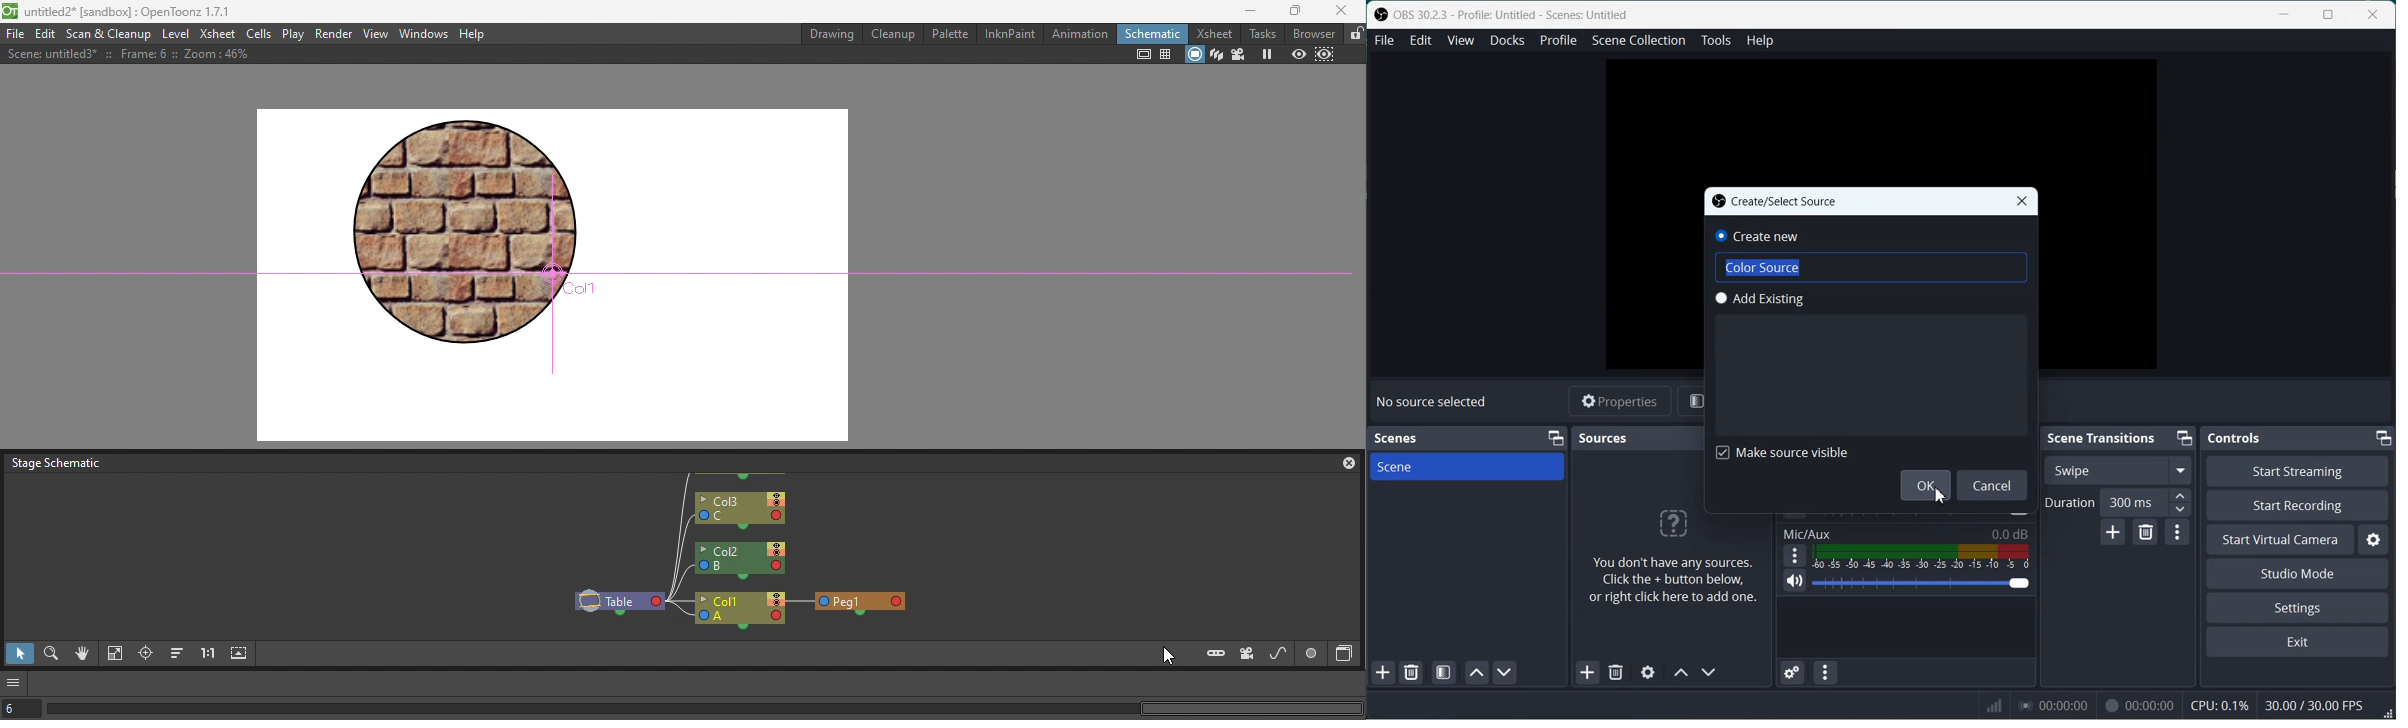 The width and height of the screenshot is (2408, 728). What do you see at coordinates (1466, 468) in the screenshot?
I see `Scene` at bounding box center [1466, 468].